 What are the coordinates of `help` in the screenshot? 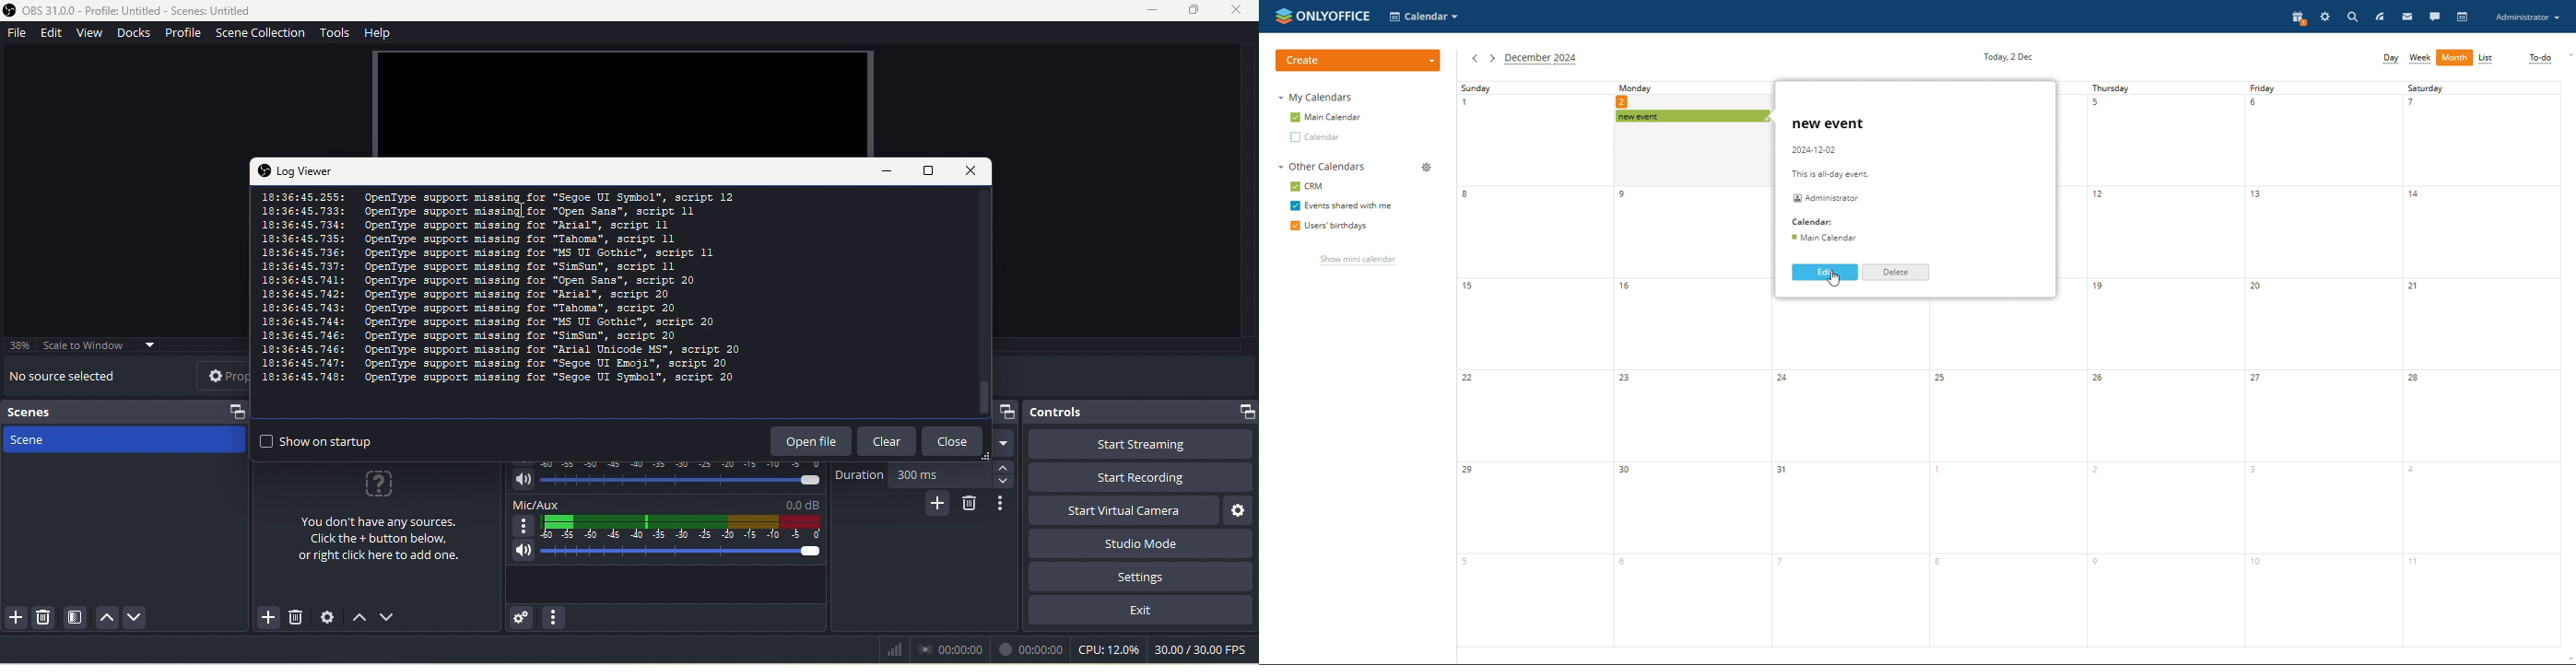 It's located at (382, 36).